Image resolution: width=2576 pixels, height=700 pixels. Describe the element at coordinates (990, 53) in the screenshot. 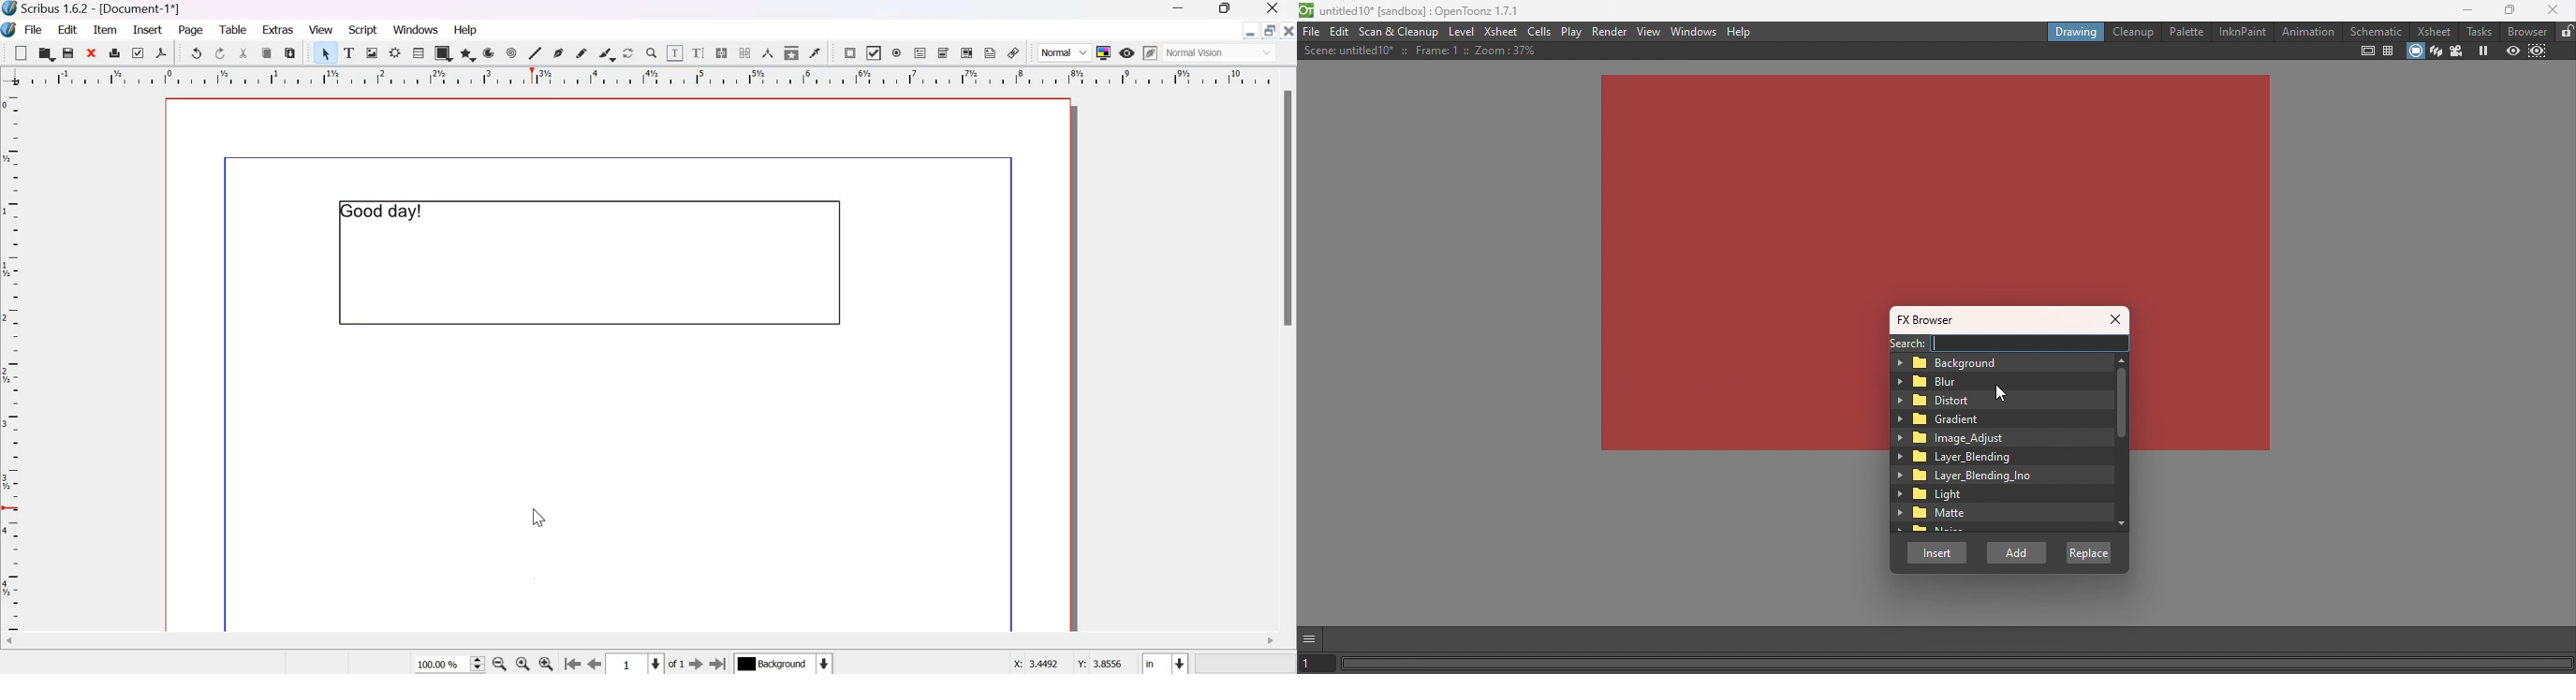

I see `Text Annotation` at that location.